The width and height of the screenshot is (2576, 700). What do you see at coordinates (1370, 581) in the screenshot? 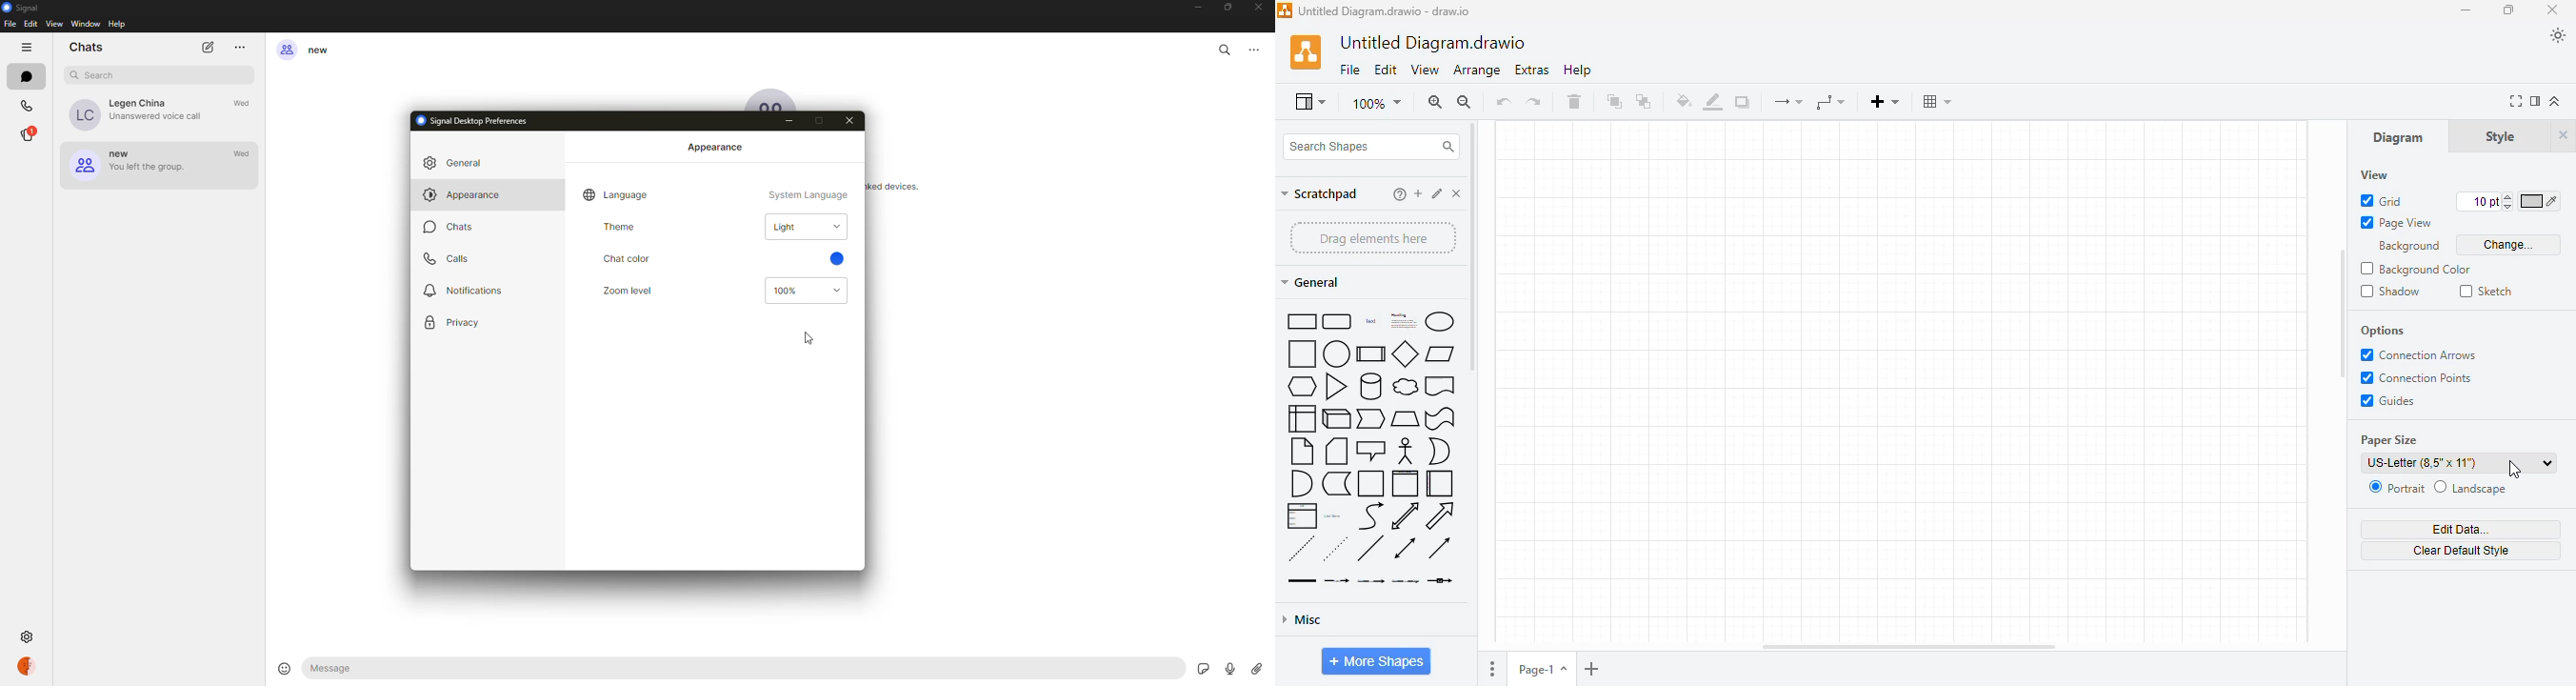
I see `connector with 2 labels` at bounding box center [1370, 581].